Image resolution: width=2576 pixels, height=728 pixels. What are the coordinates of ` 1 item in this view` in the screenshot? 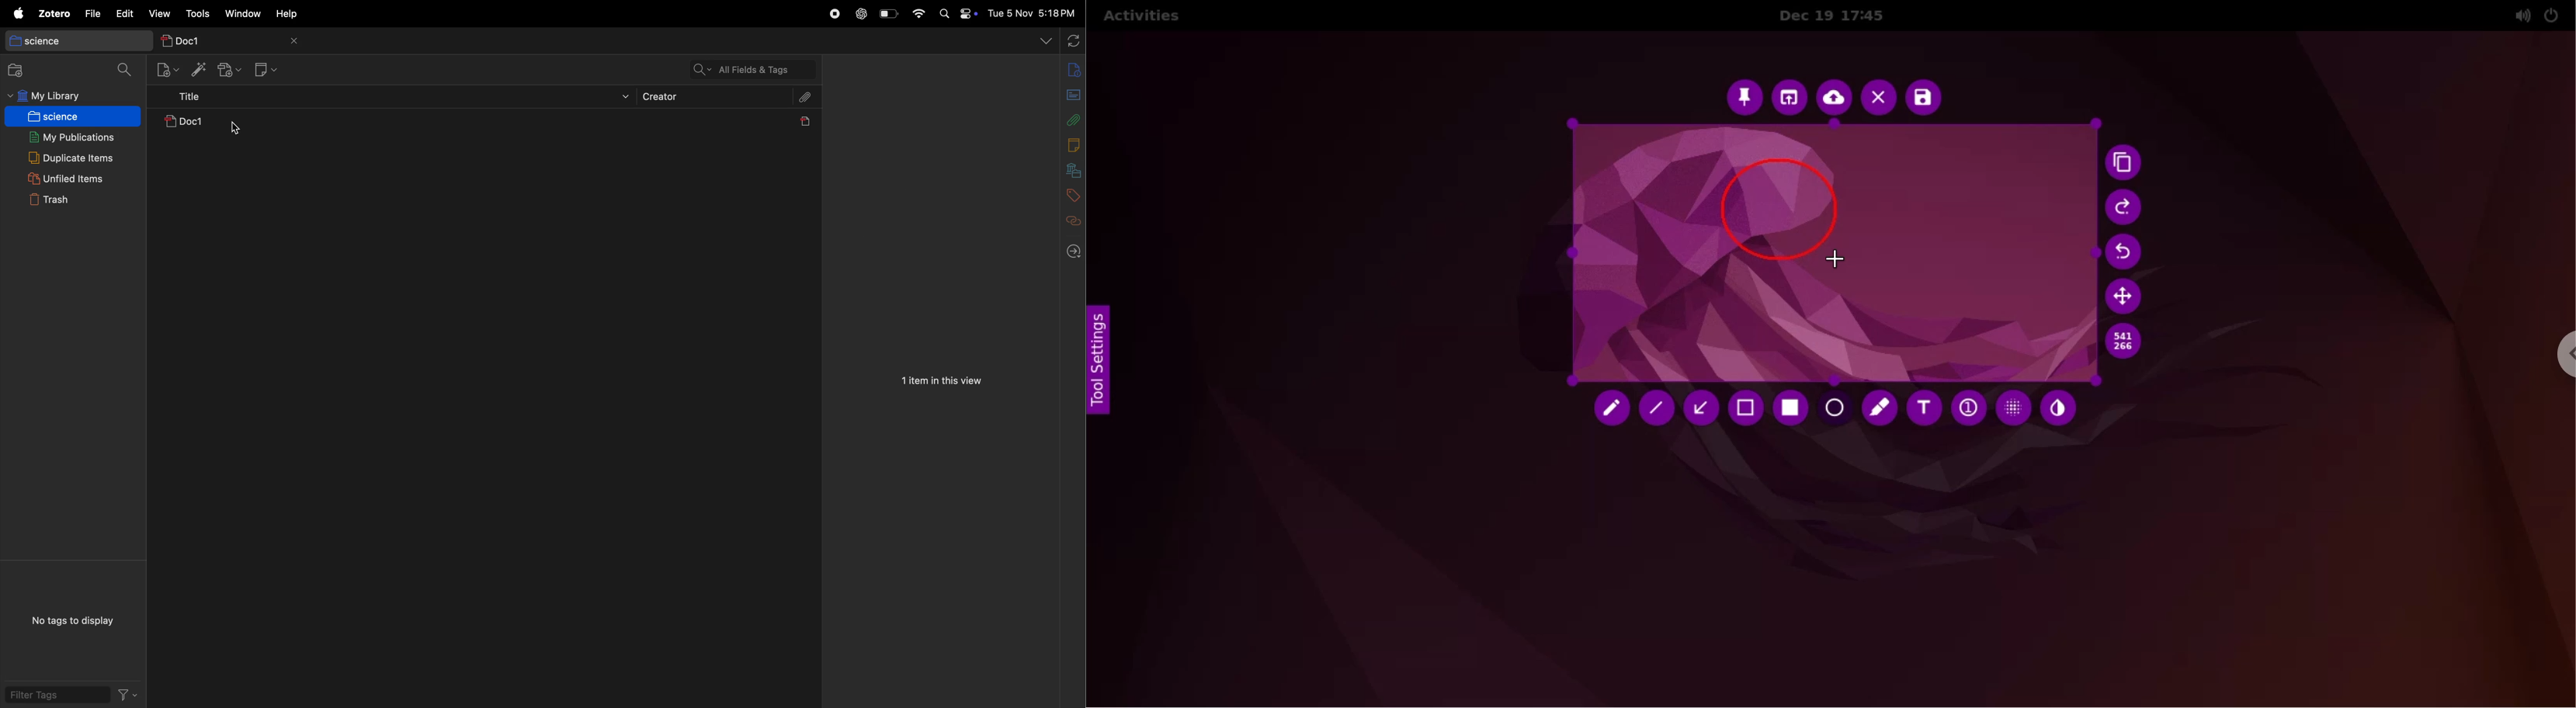 It's located at (940, 382).